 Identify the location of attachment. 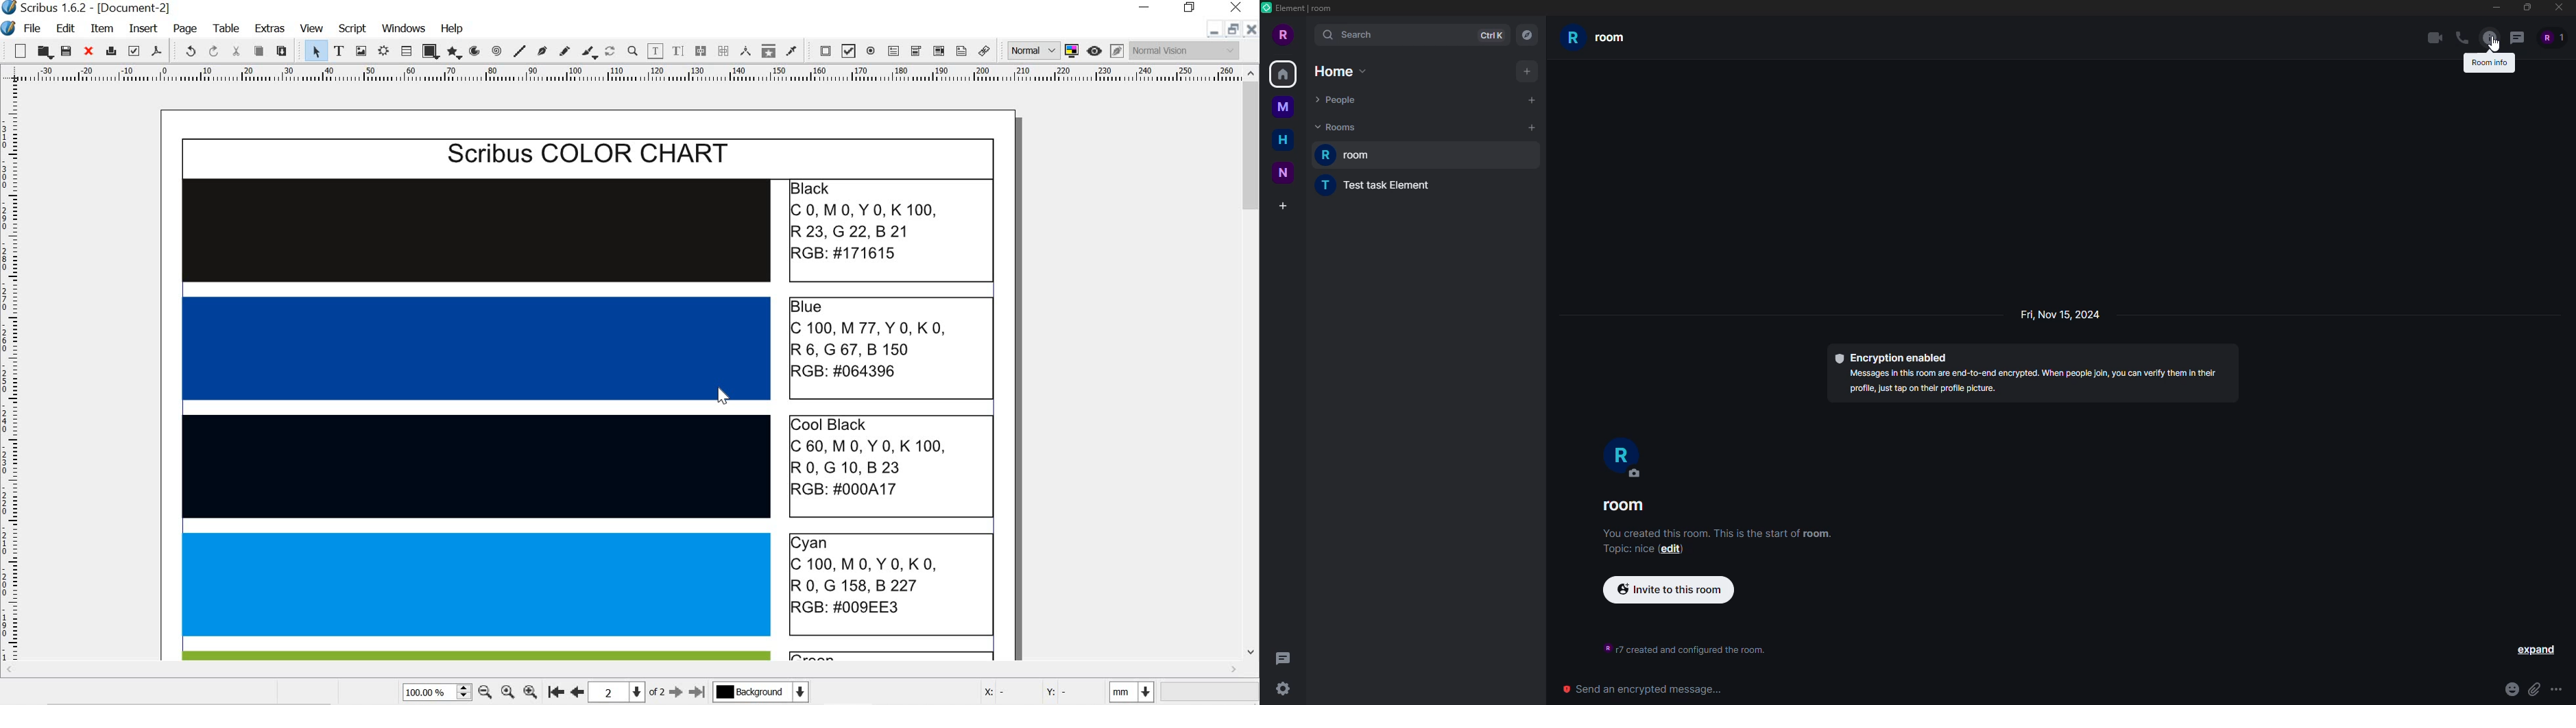
(2533, 689).